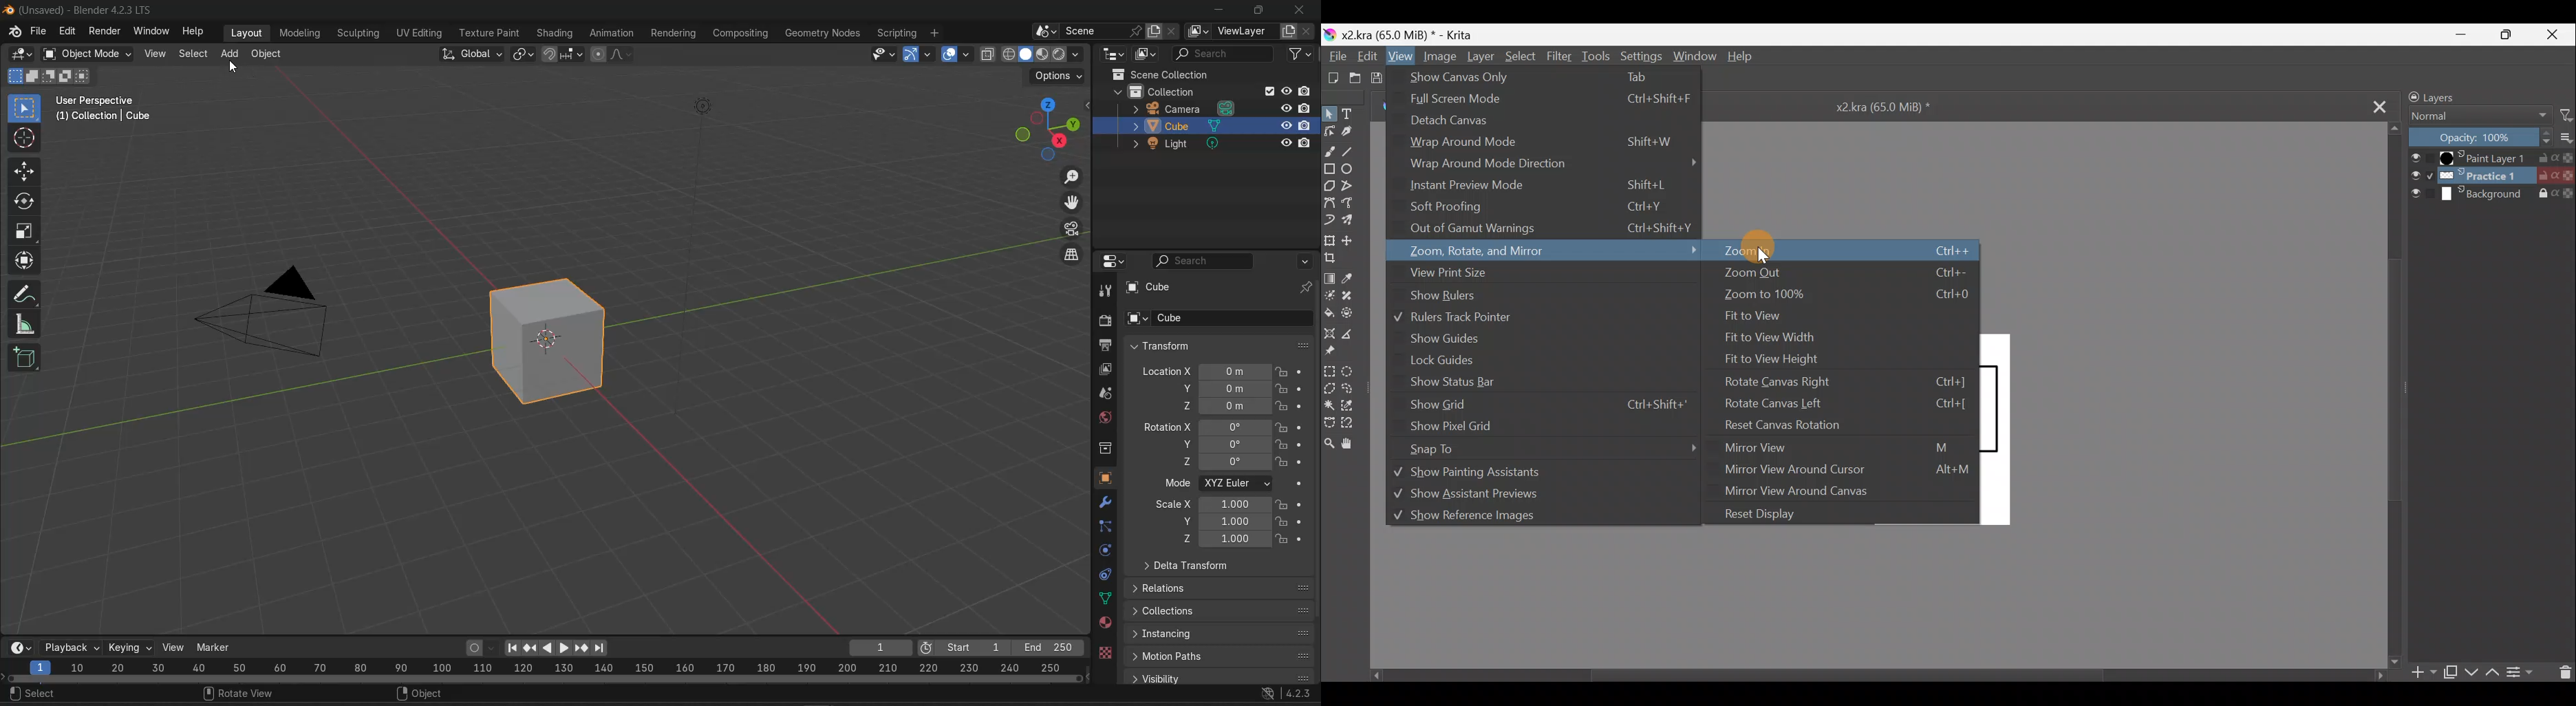 The image size is (2576, 728). What do you see at coordinates (551, 55) in the screenshot?
I see `snap` at bounding box center [551, 55].